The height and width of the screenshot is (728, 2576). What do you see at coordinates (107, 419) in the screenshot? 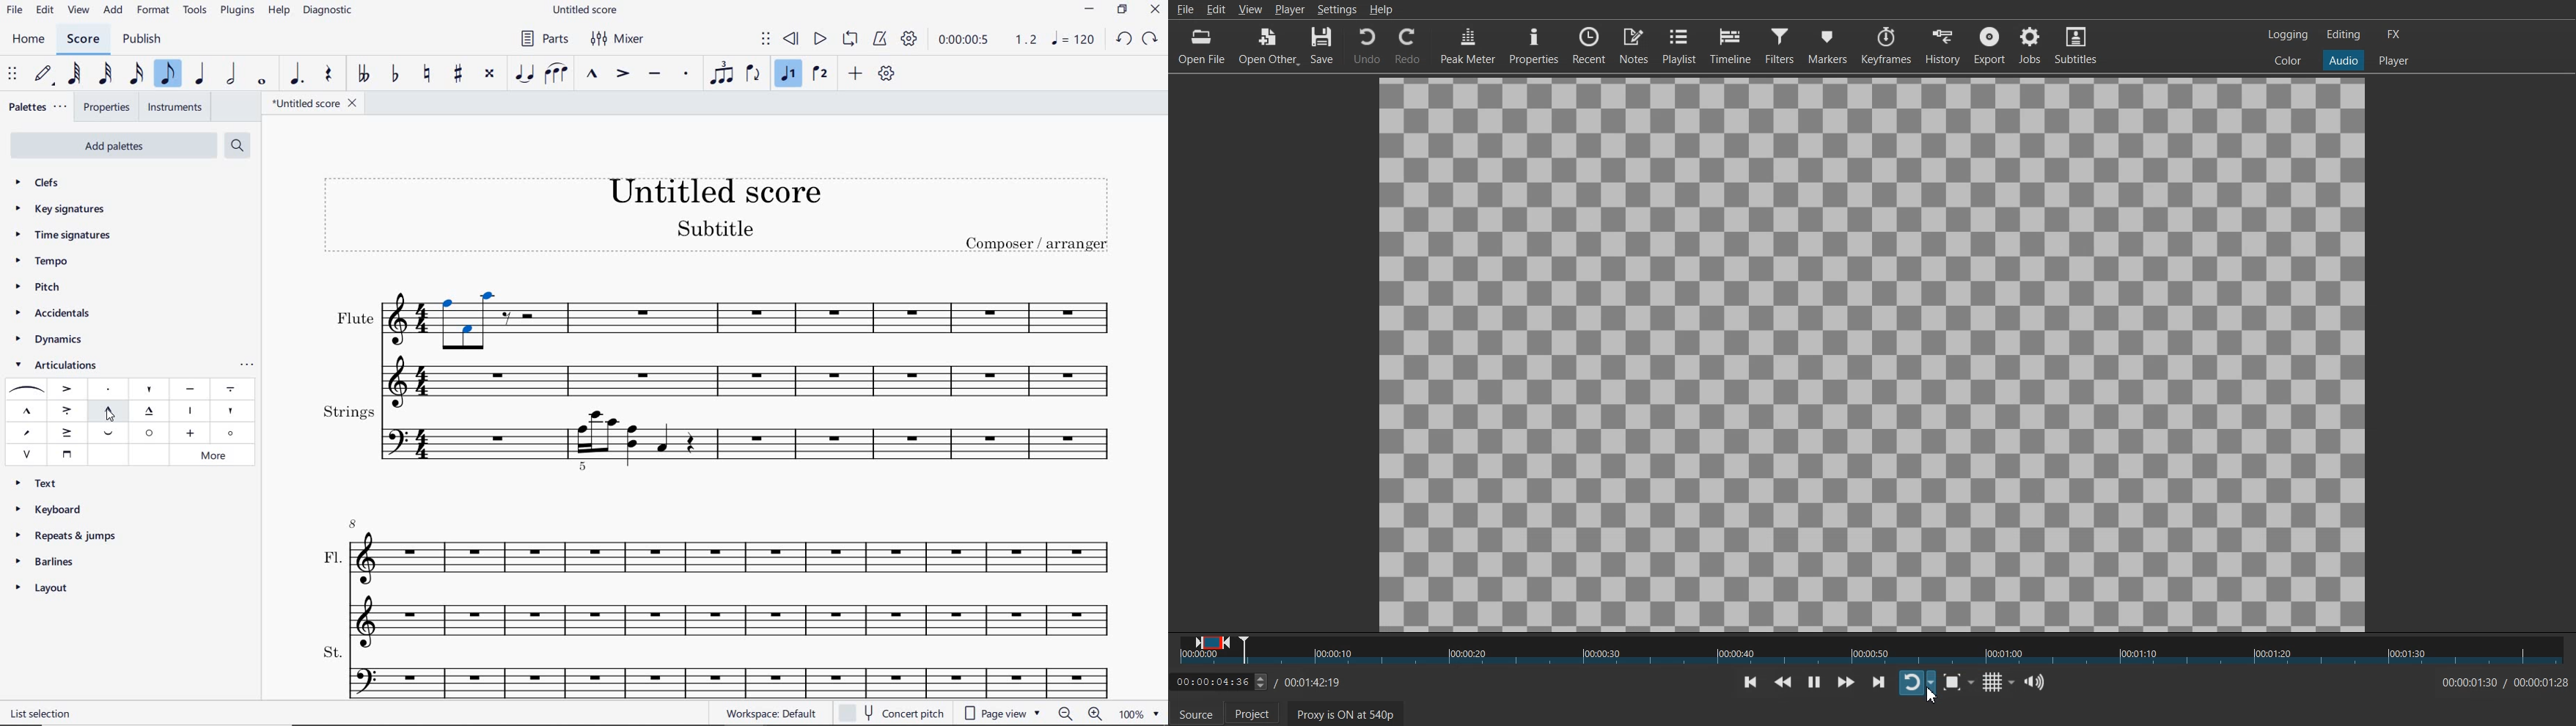
I see `cursor` at bounding box center [107, 419].